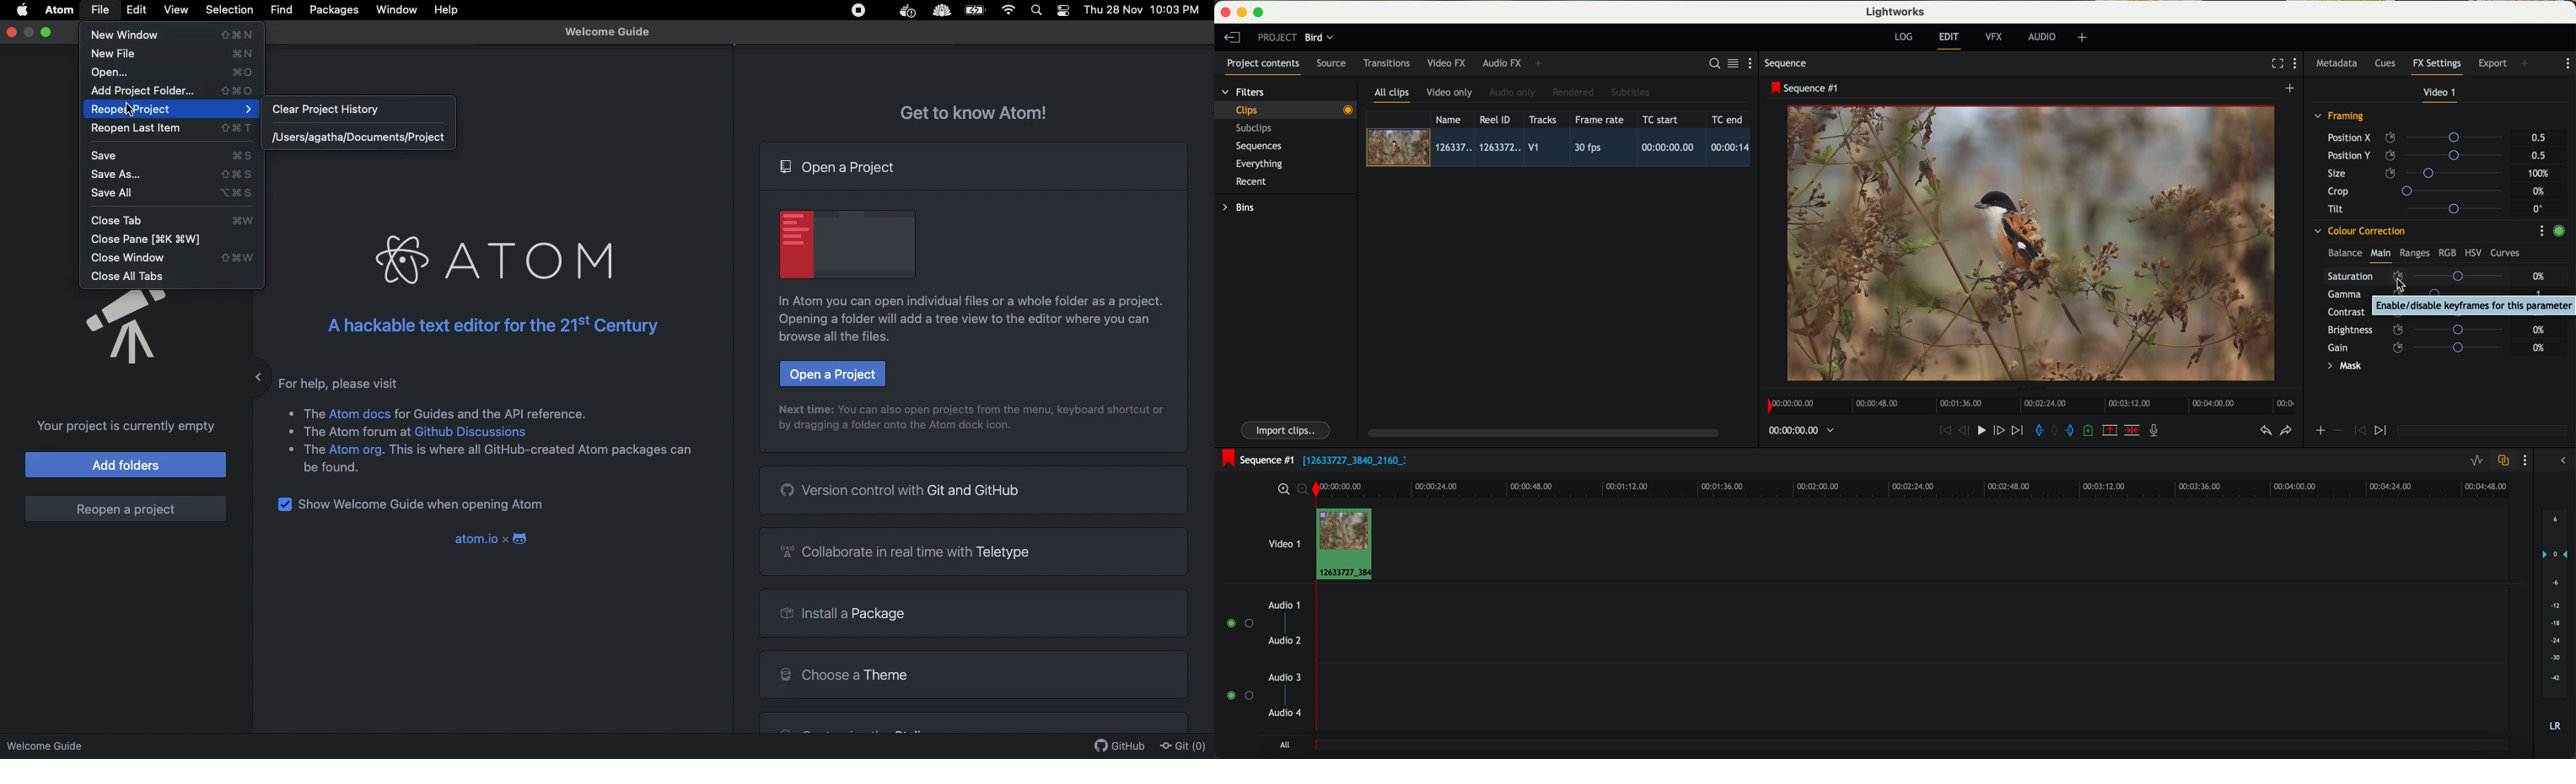  I want to click on name, so click(1452, 119).